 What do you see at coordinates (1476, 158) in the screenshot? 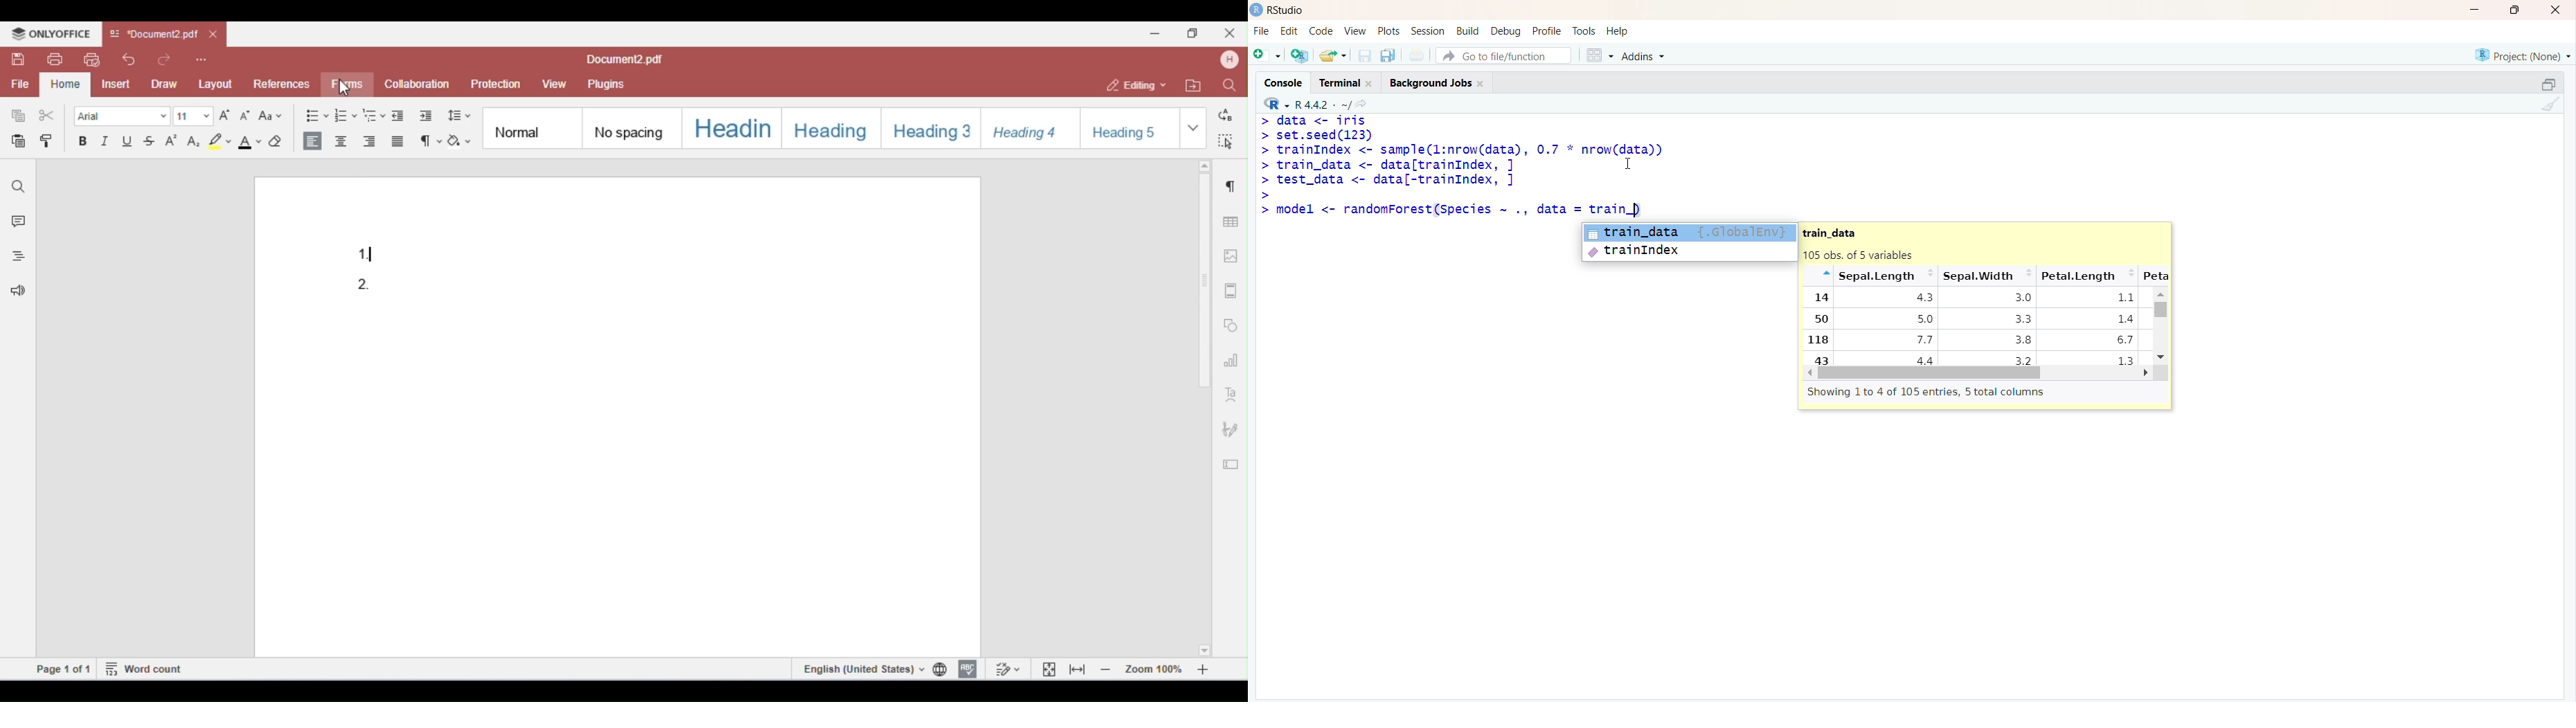
I see `set.seed(ls3)
trainIndex <- sample(l:nrow(data), 0.7 * nrow(data))
train_data <- data[trainIndex, ] I
test_data <- data[-trainIndex, ]

|` at bounding box center [1476, 158].